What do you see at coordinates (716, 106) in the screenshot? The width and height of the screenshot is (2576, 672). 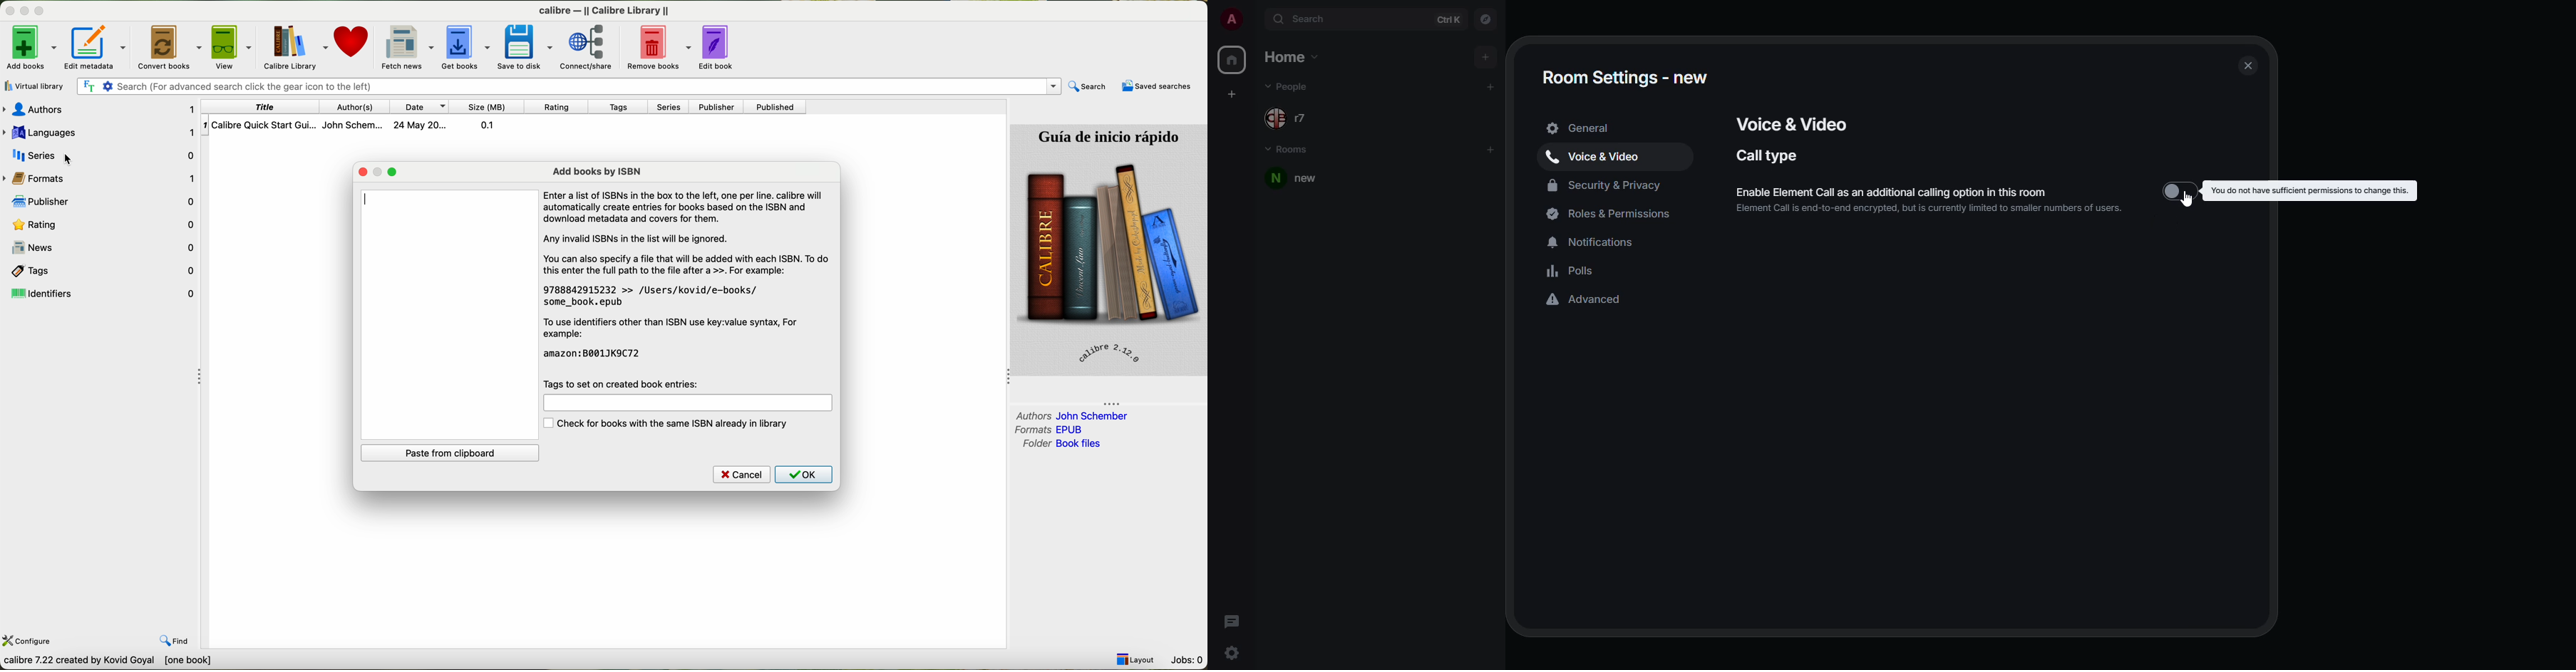 I see `publisher` at bounding box center [716, 106].